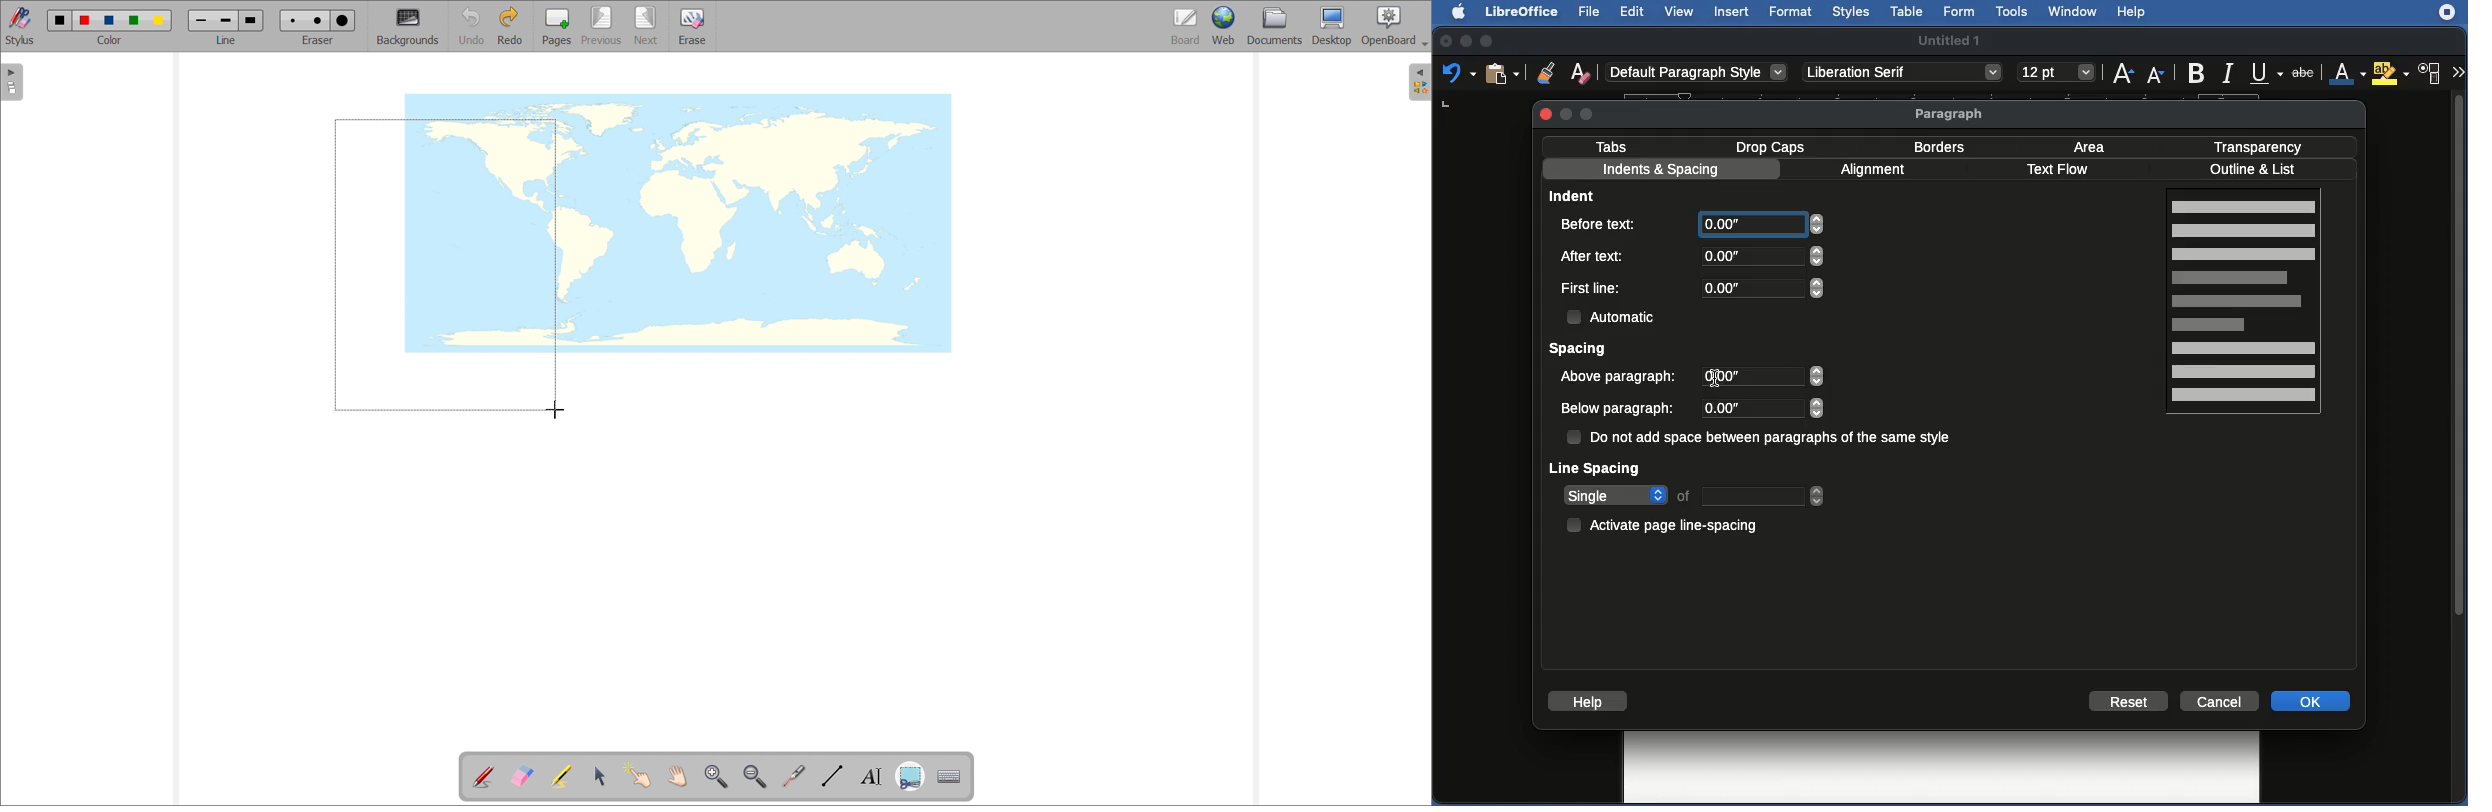 The image size is (2492, 812). What do you see at coordinates (1961, 13) in the screenshot?
I see `Form` at bounding box center [1961, 13].